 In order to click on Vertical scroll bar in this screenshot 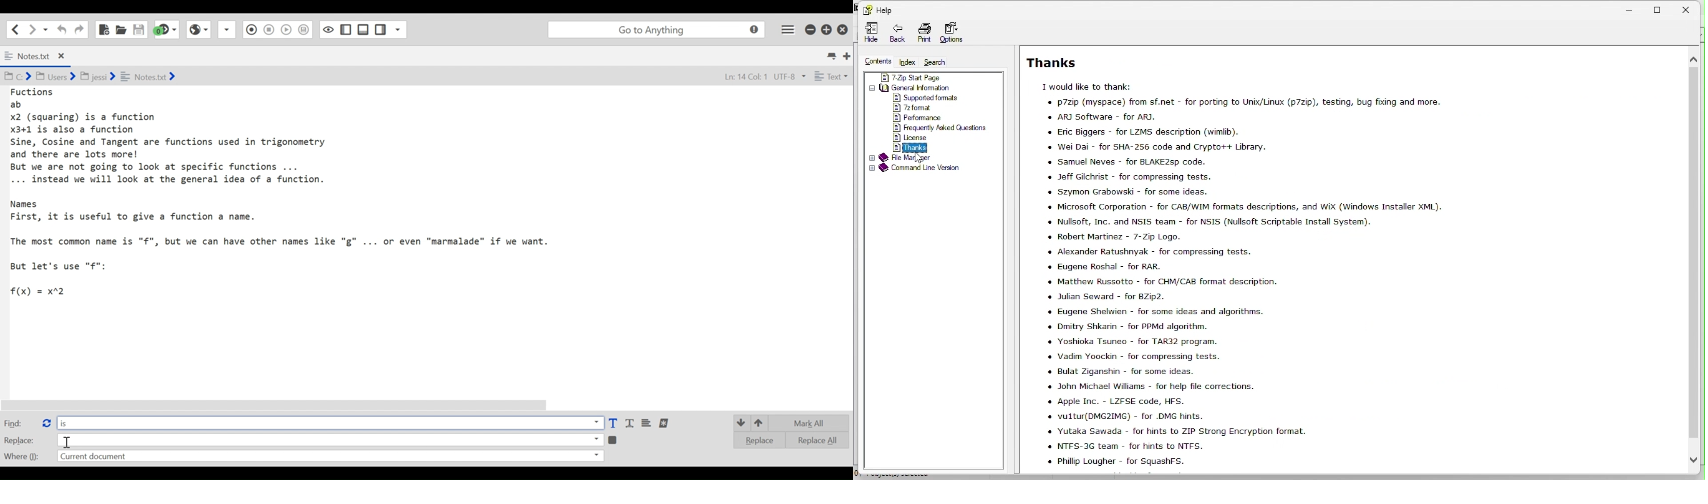, I will do `click(1693, 263)`.